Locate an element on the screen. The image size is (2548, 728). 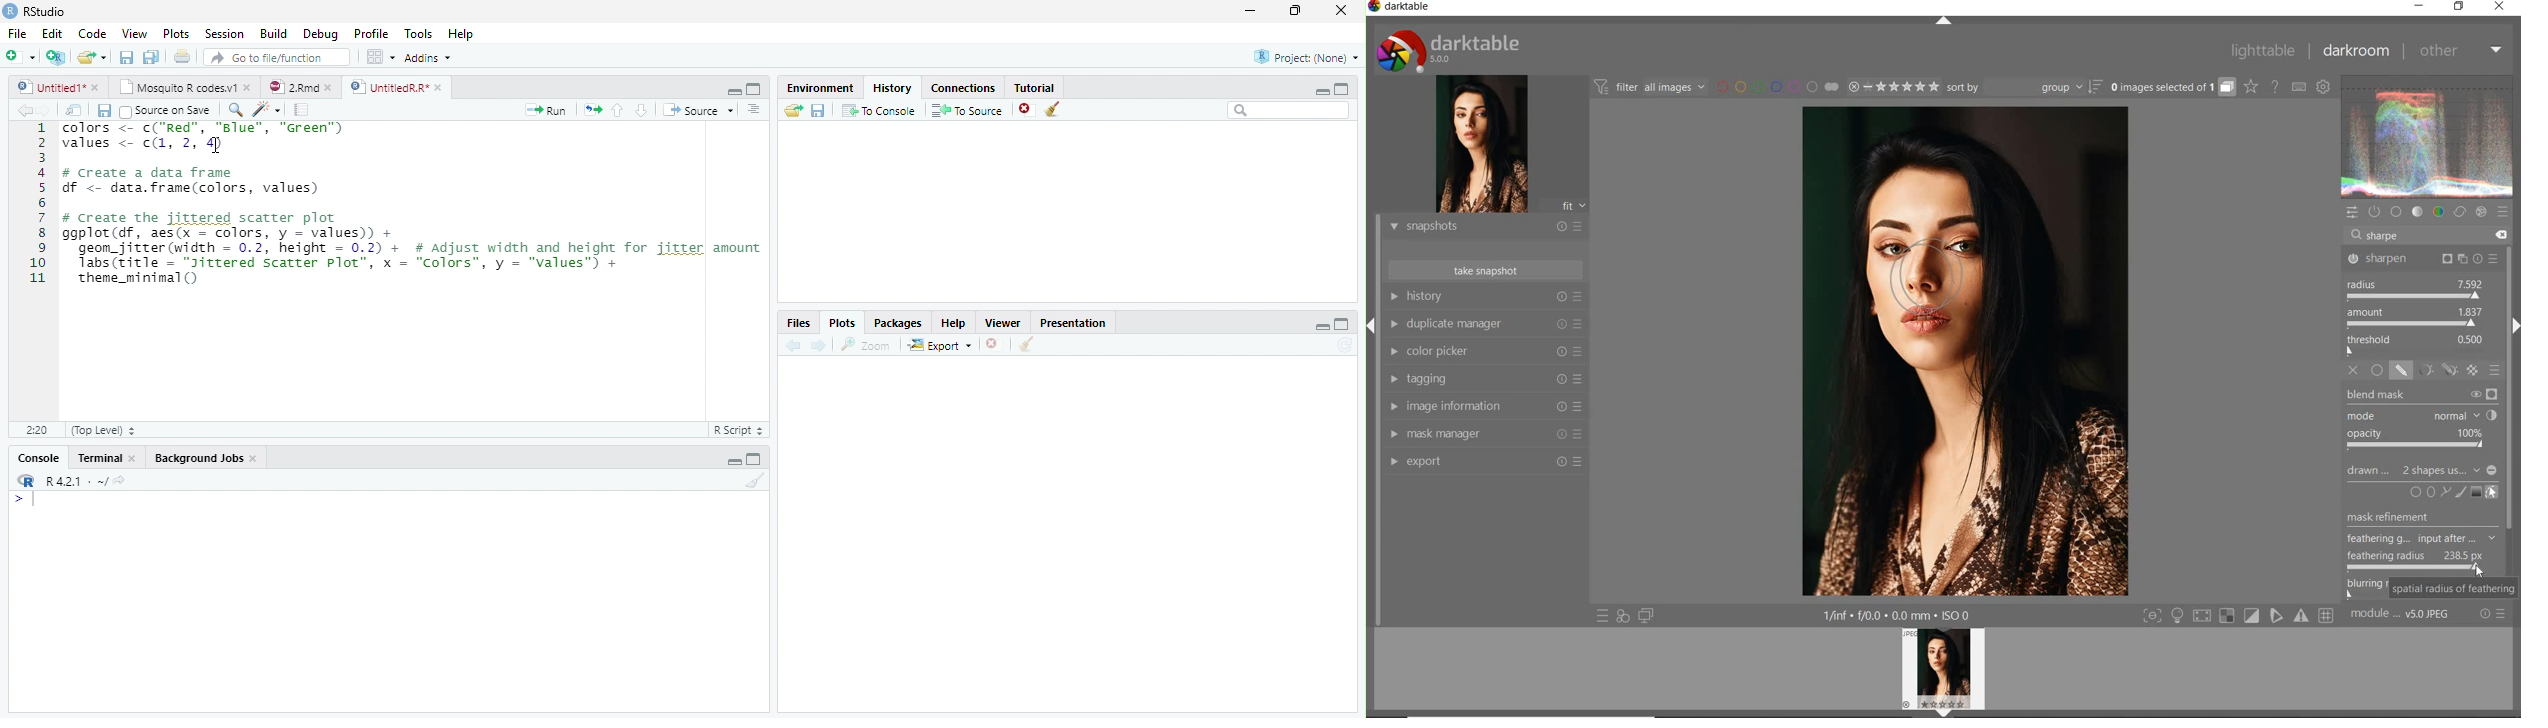
sign is located at coordinates (2278, 616).